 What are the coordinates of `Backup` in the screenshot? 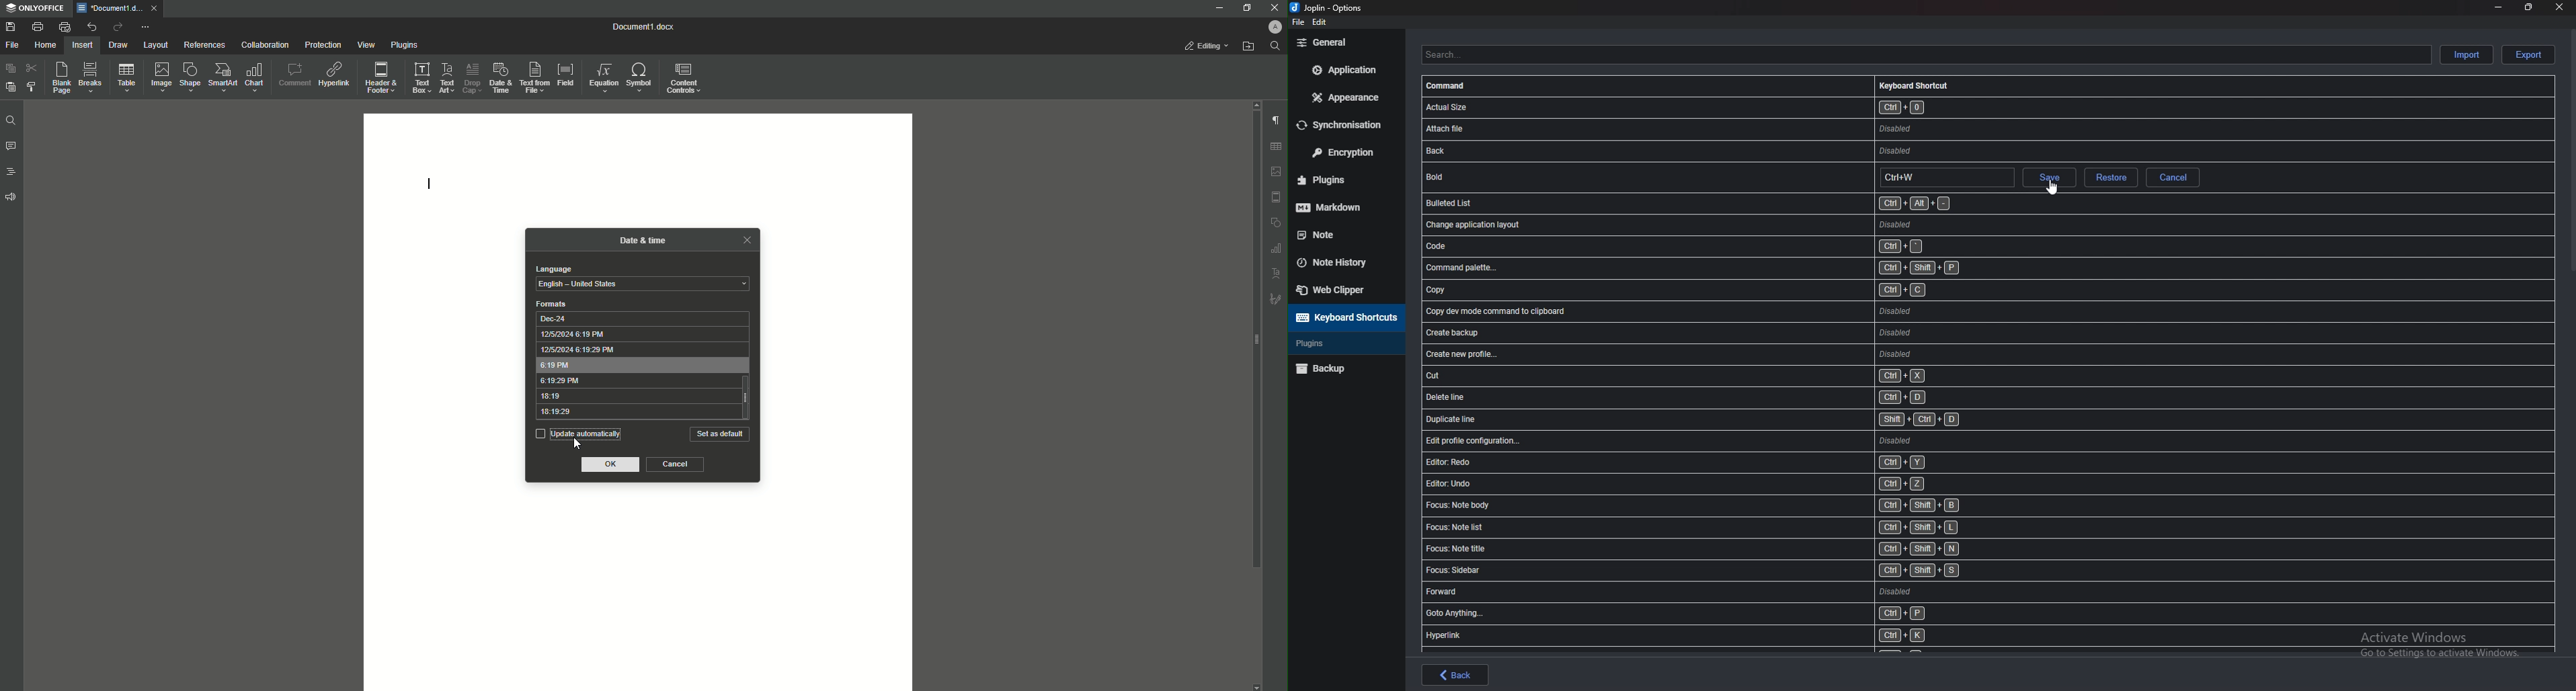 It's located at (1343, 368).